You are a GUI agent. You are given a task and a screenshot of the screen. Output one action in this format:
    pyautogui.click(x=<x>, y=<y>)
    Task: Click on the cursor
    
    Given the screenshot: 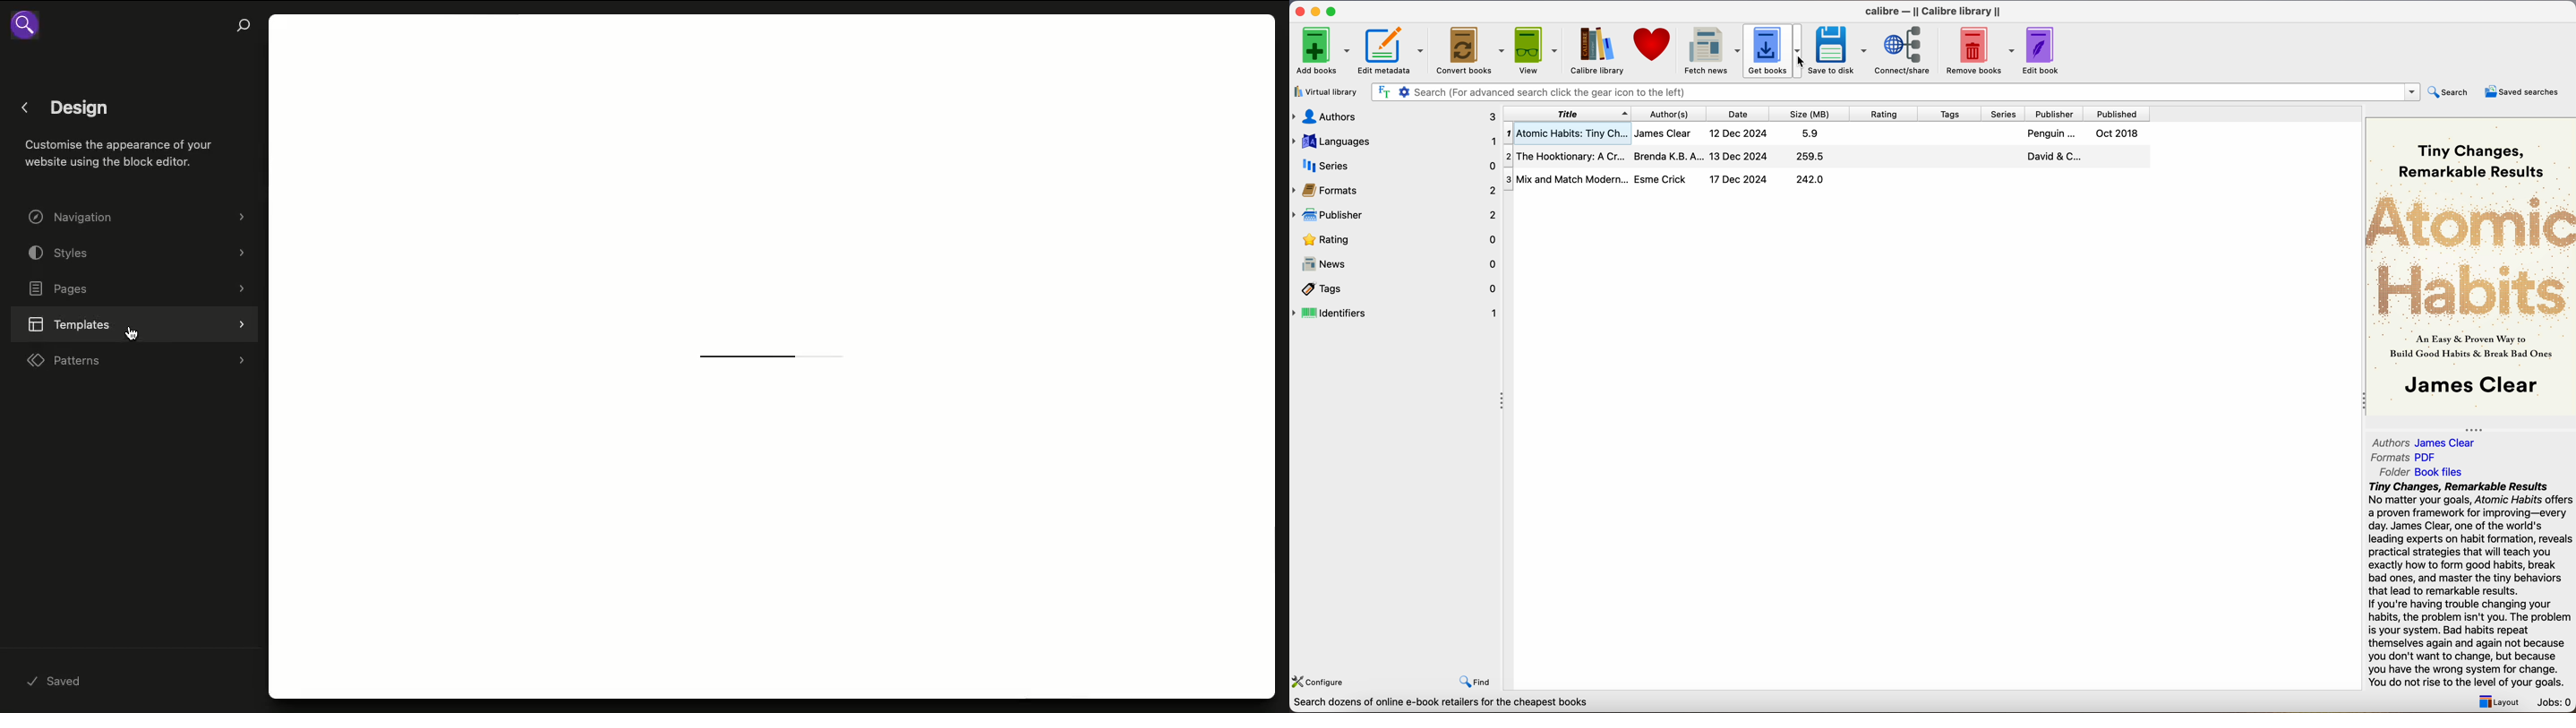 What is the action you would take?
    pyautogui.click(x=137, y=331)
    